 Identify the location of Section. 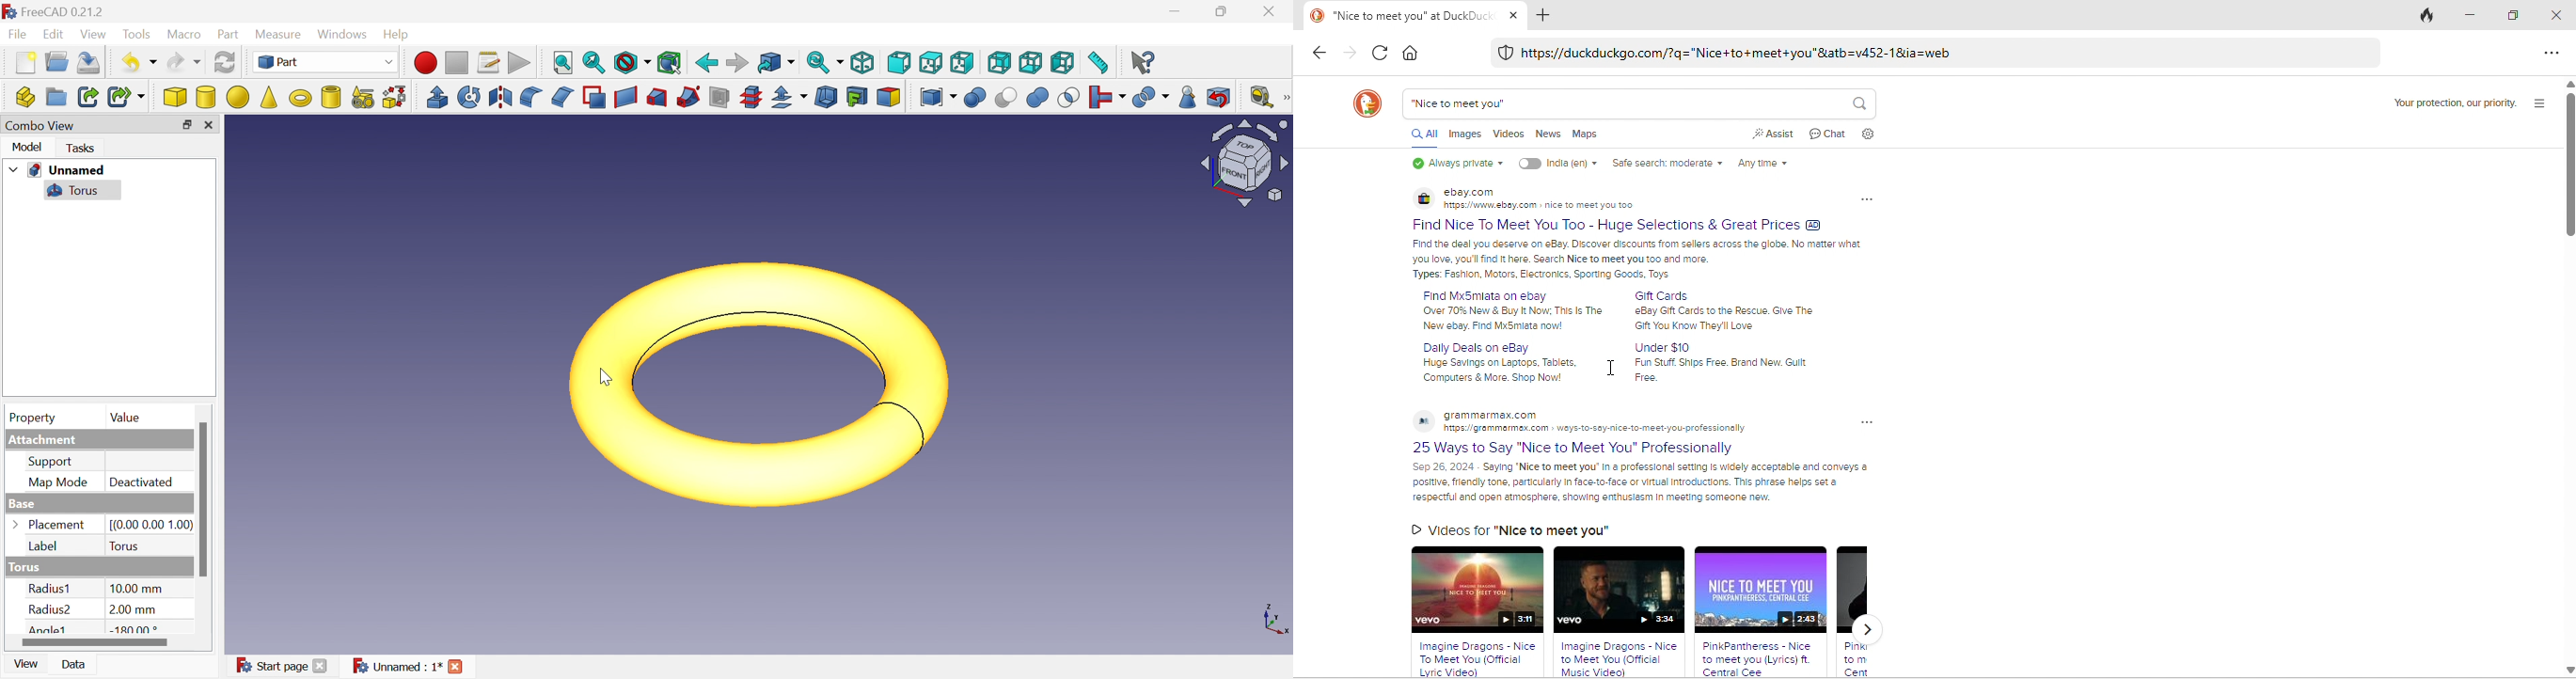
(721, 97).